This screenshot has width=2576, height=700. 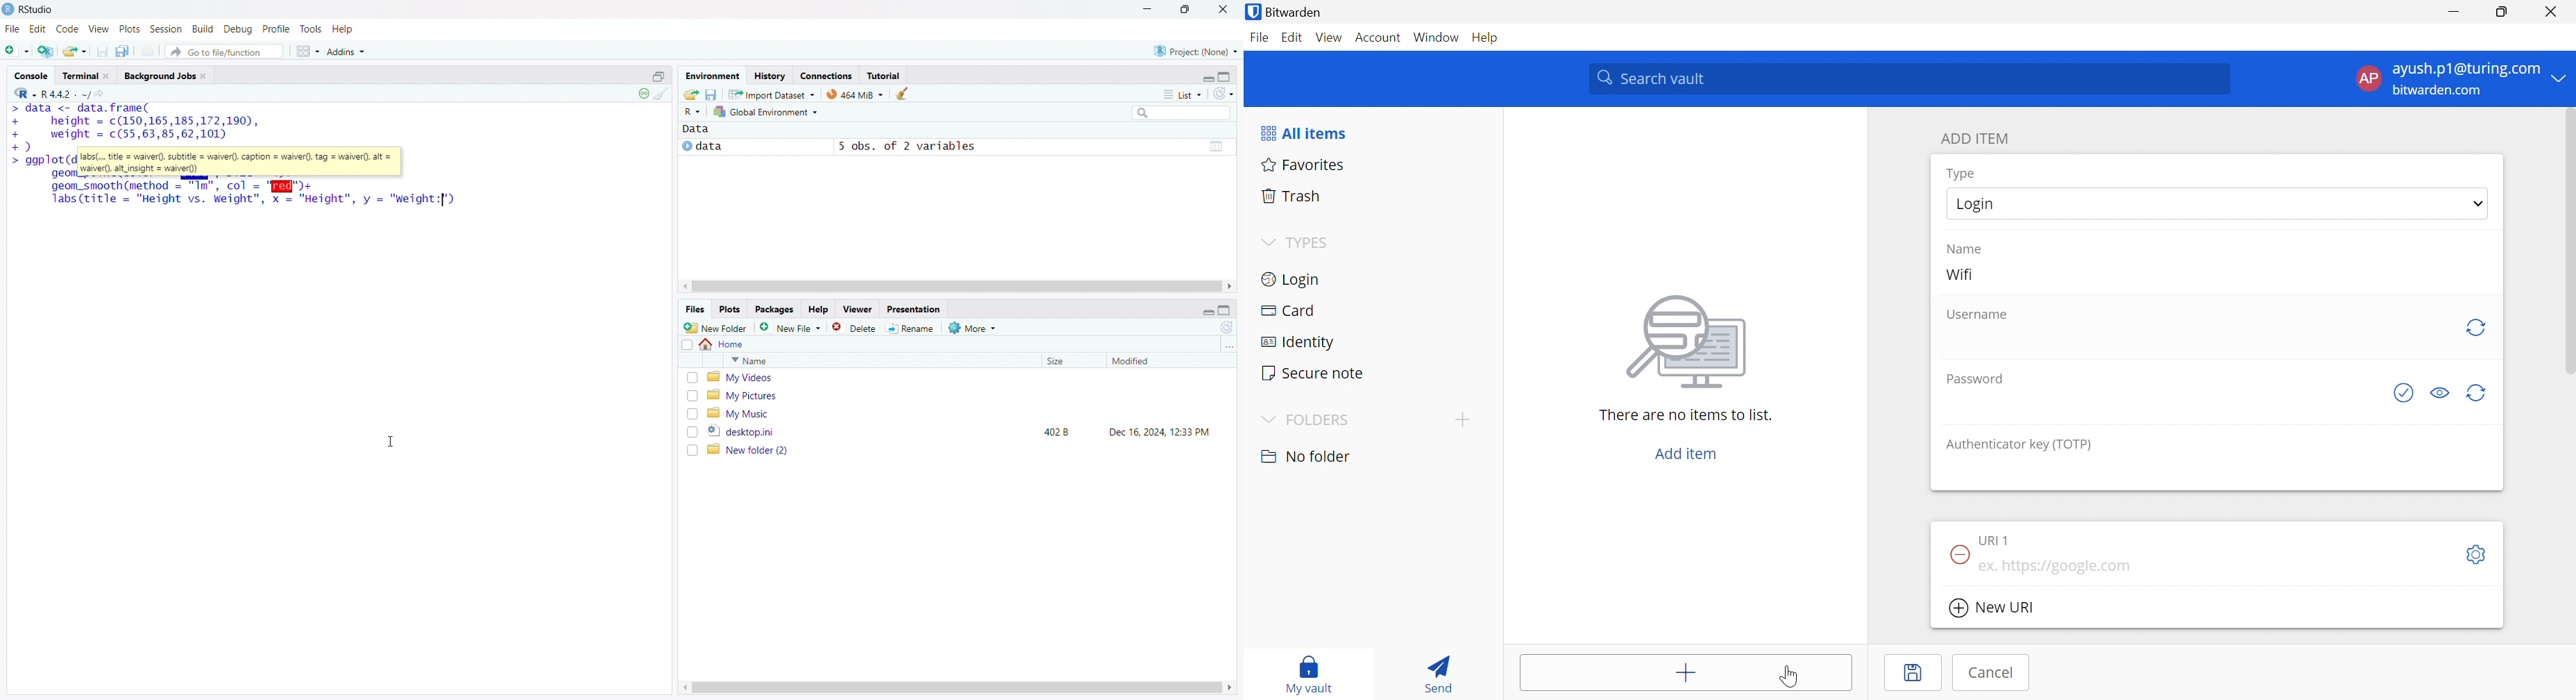 I want to click on edit, so click(x=38, y=29).